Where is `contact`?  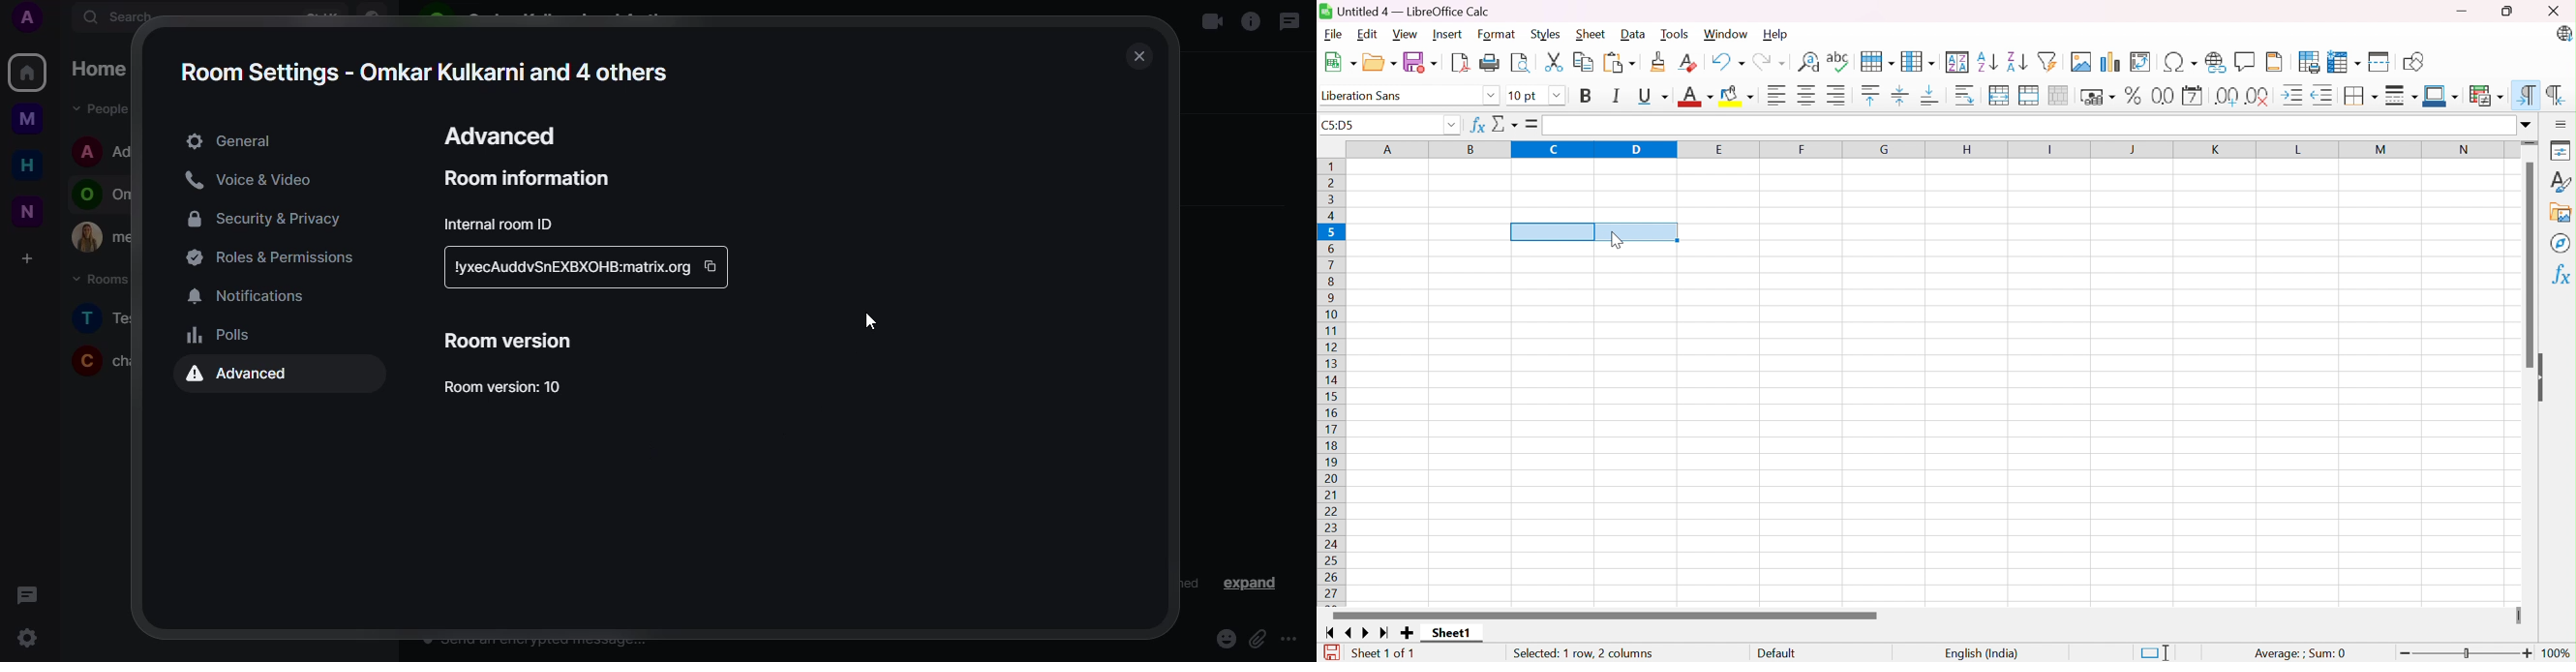
contact is located at coordinates (104, 237).